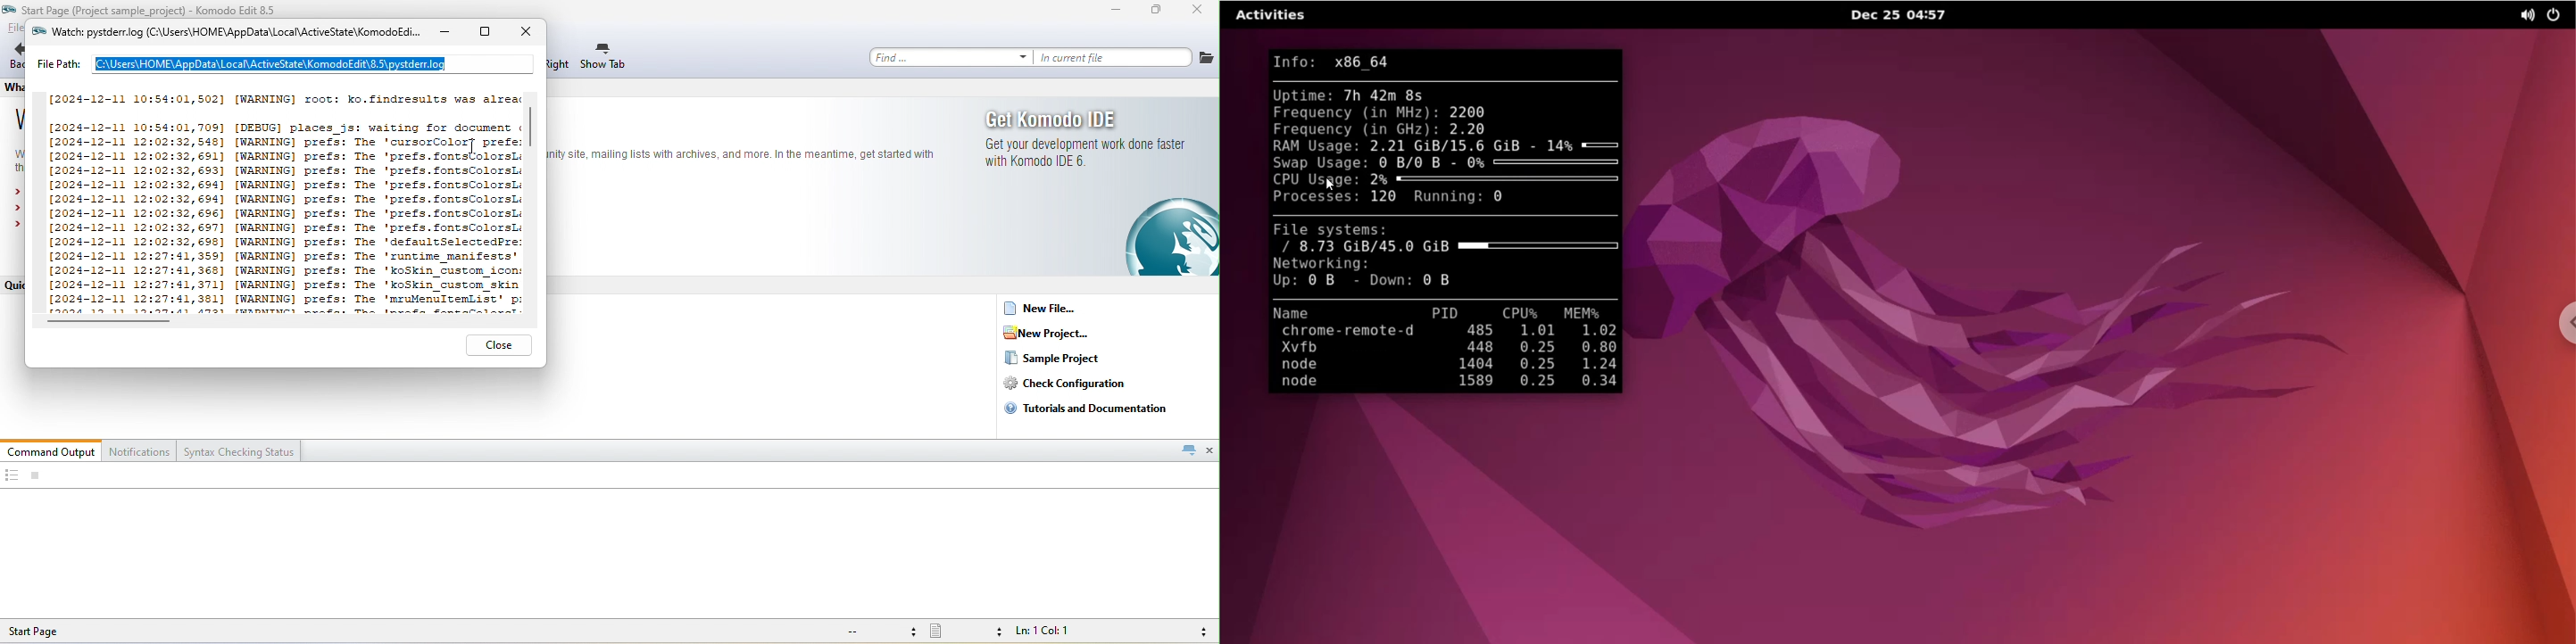  Describe the element at coordinates (1157, 12) in the screenshot. I see `maximize` at that location.